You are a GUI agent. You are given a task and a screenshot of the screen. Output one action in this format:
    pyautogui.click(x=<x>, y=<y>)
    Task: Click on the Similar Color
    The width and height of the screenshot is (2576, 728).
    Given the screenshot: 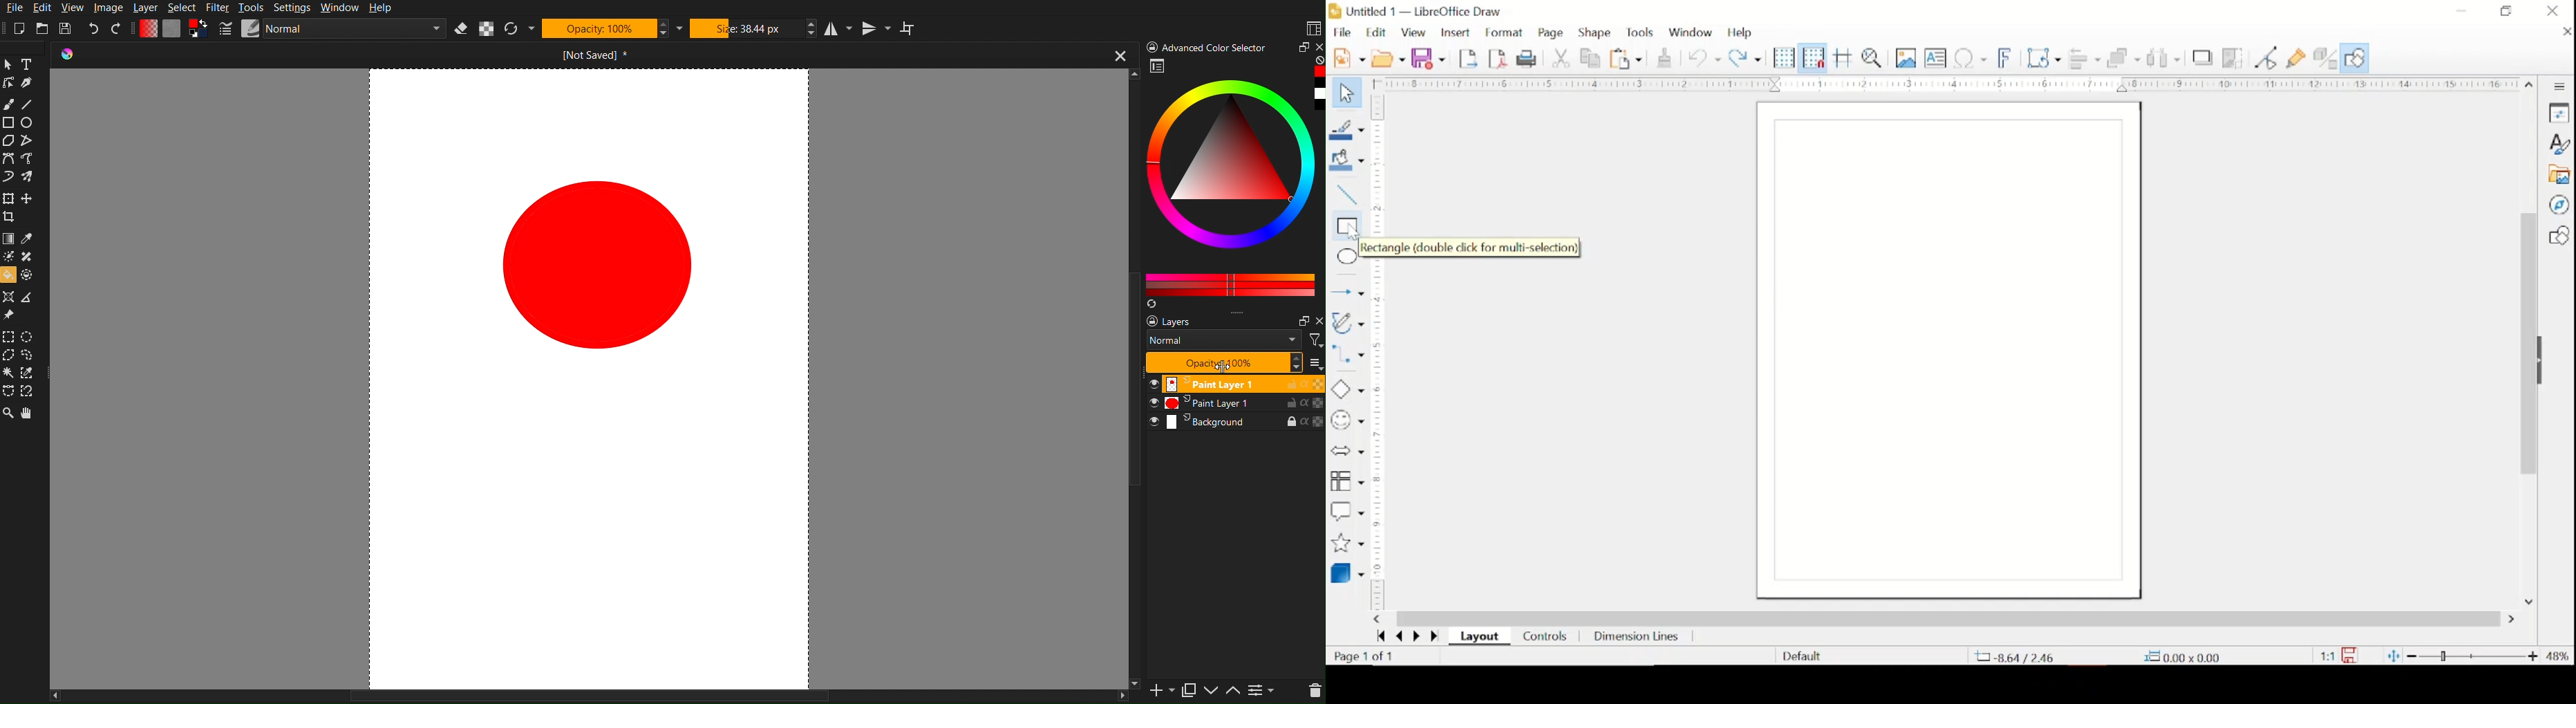 What is the action you would take?
    pyautogui.click(x=30, y=374)
    